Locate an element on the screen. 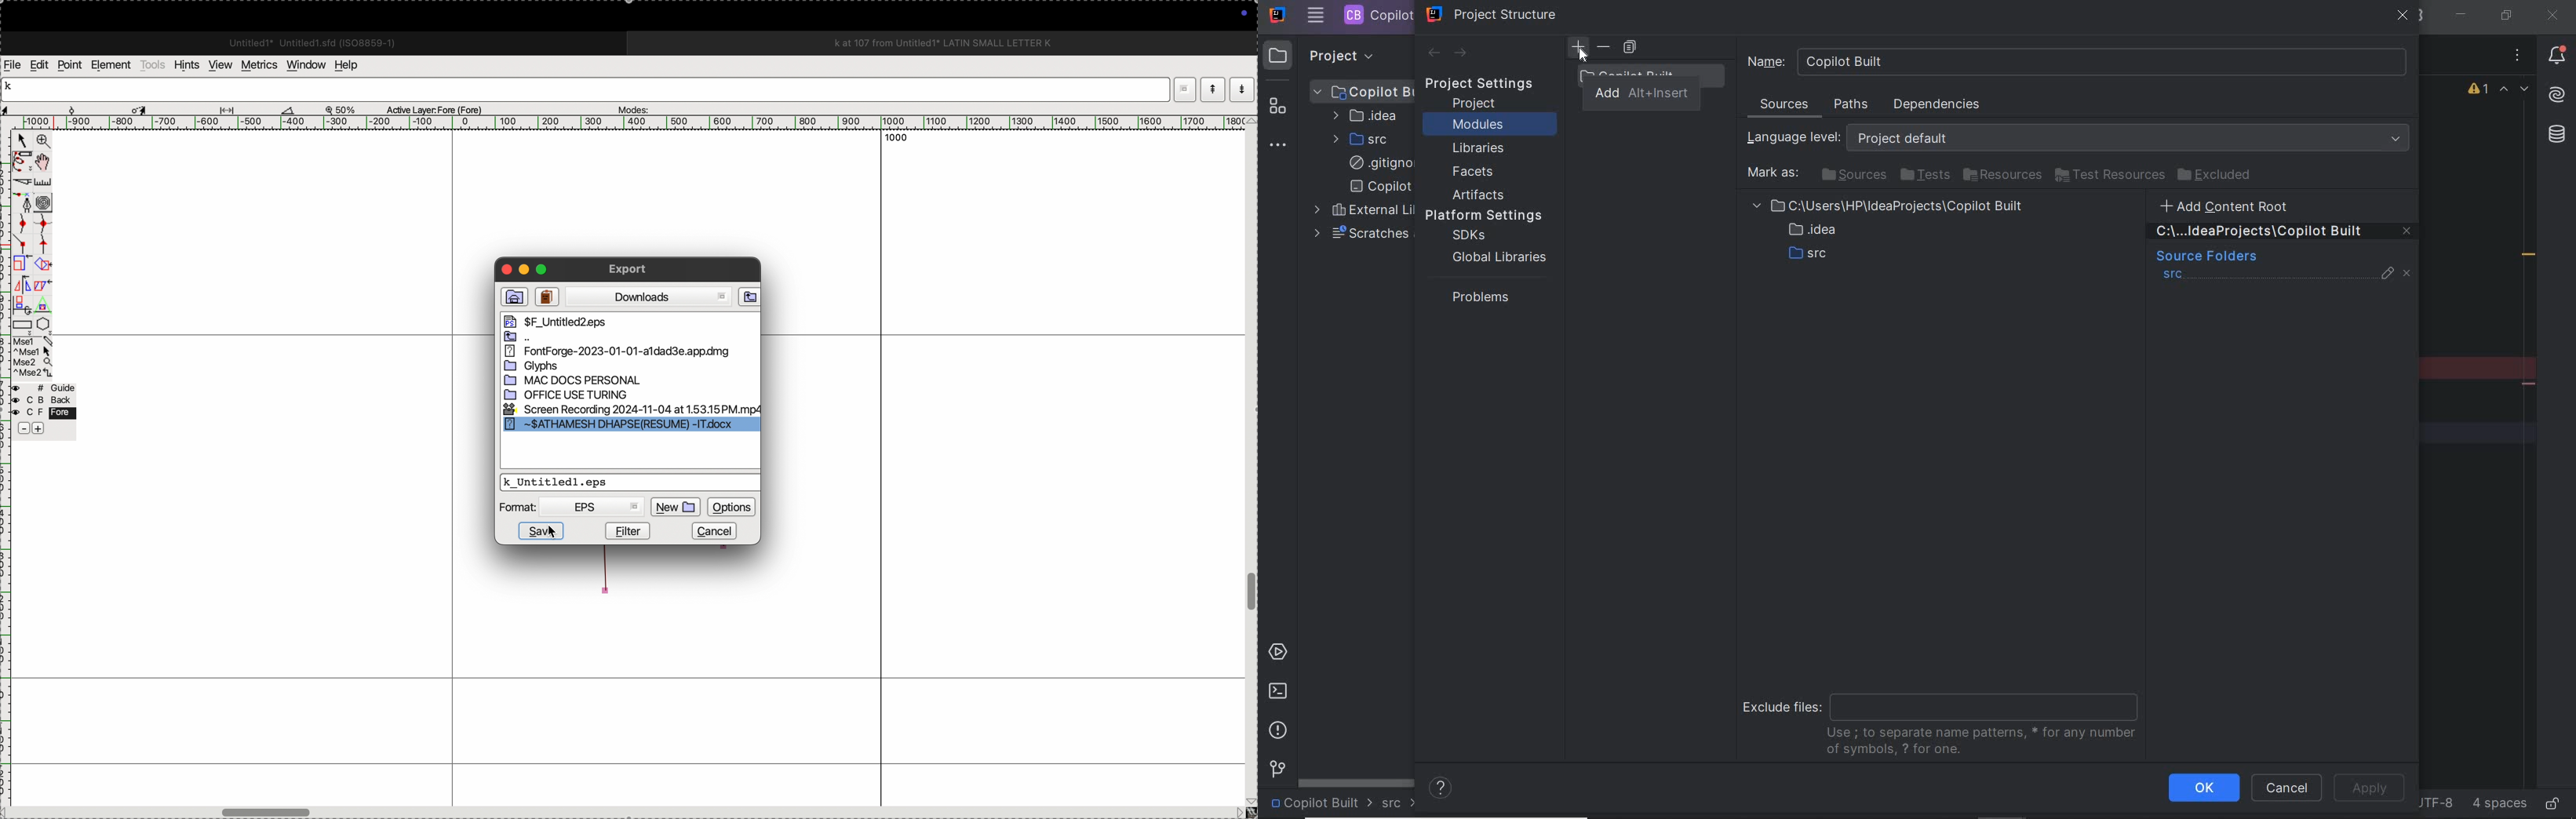 The image size is (2576, 840). title is located at coordinates (971, 42).